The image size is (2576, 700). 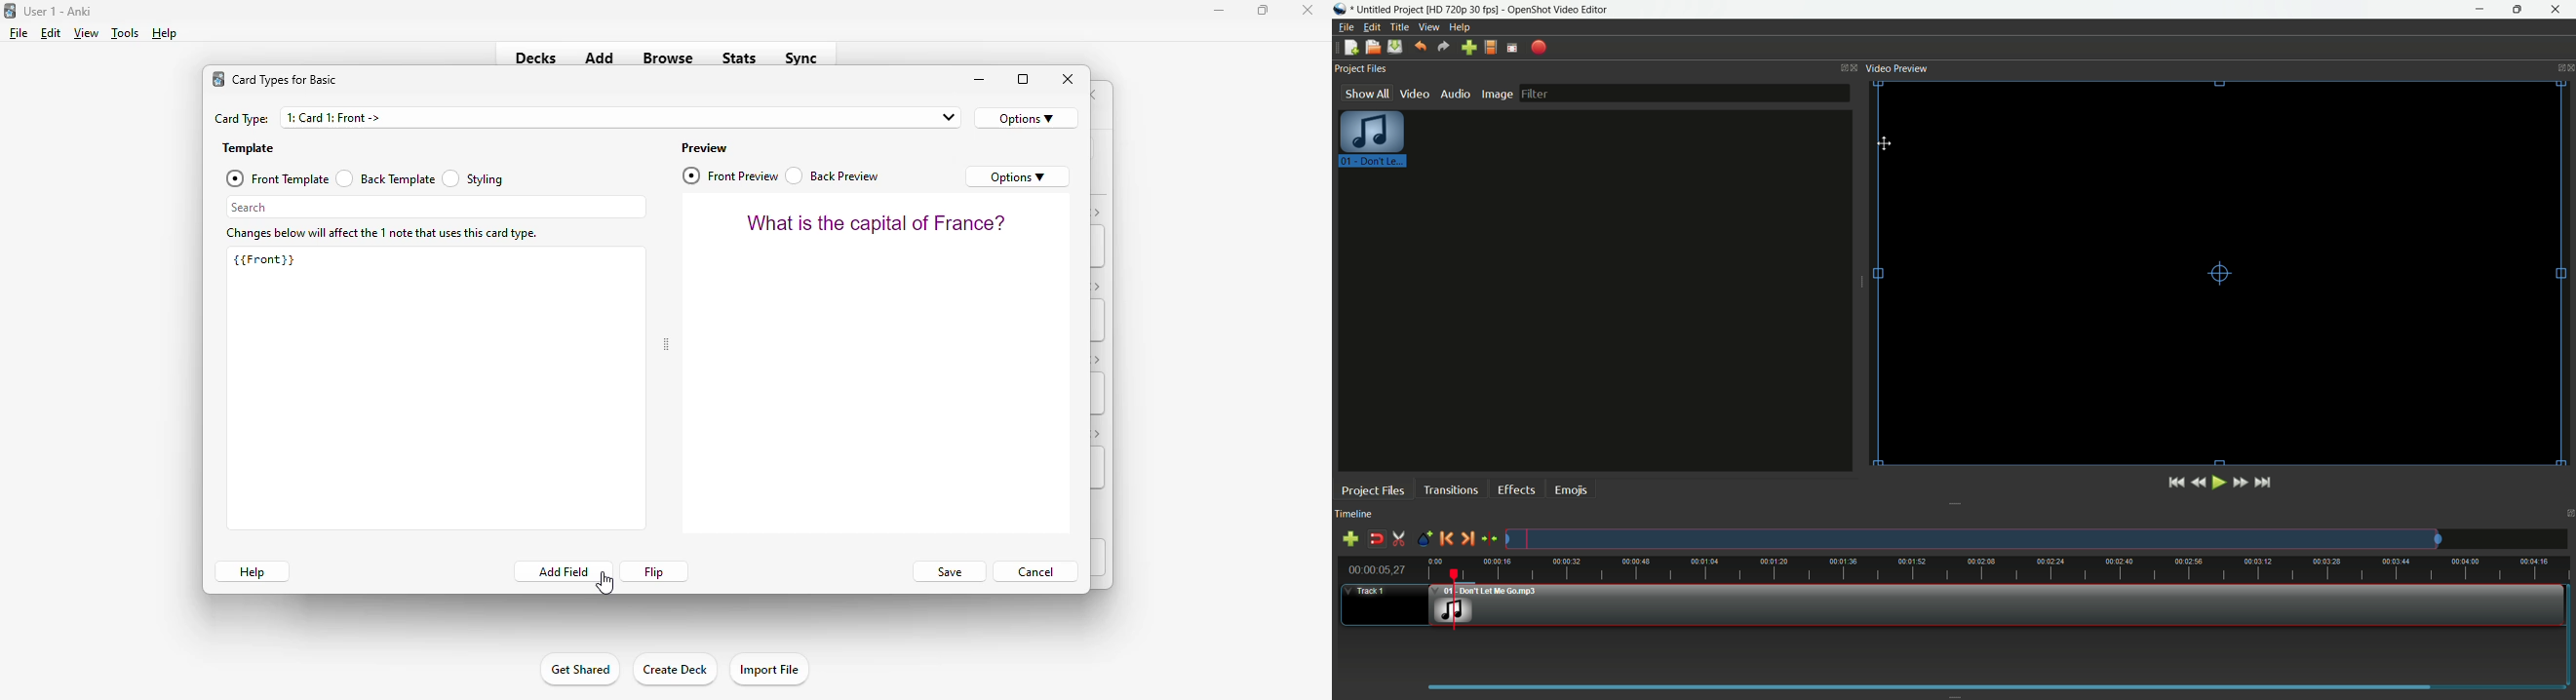 What do you see at coordinates (1470, 48) in the screenshot?
I see `import file` at bounding box center [1470, 48].